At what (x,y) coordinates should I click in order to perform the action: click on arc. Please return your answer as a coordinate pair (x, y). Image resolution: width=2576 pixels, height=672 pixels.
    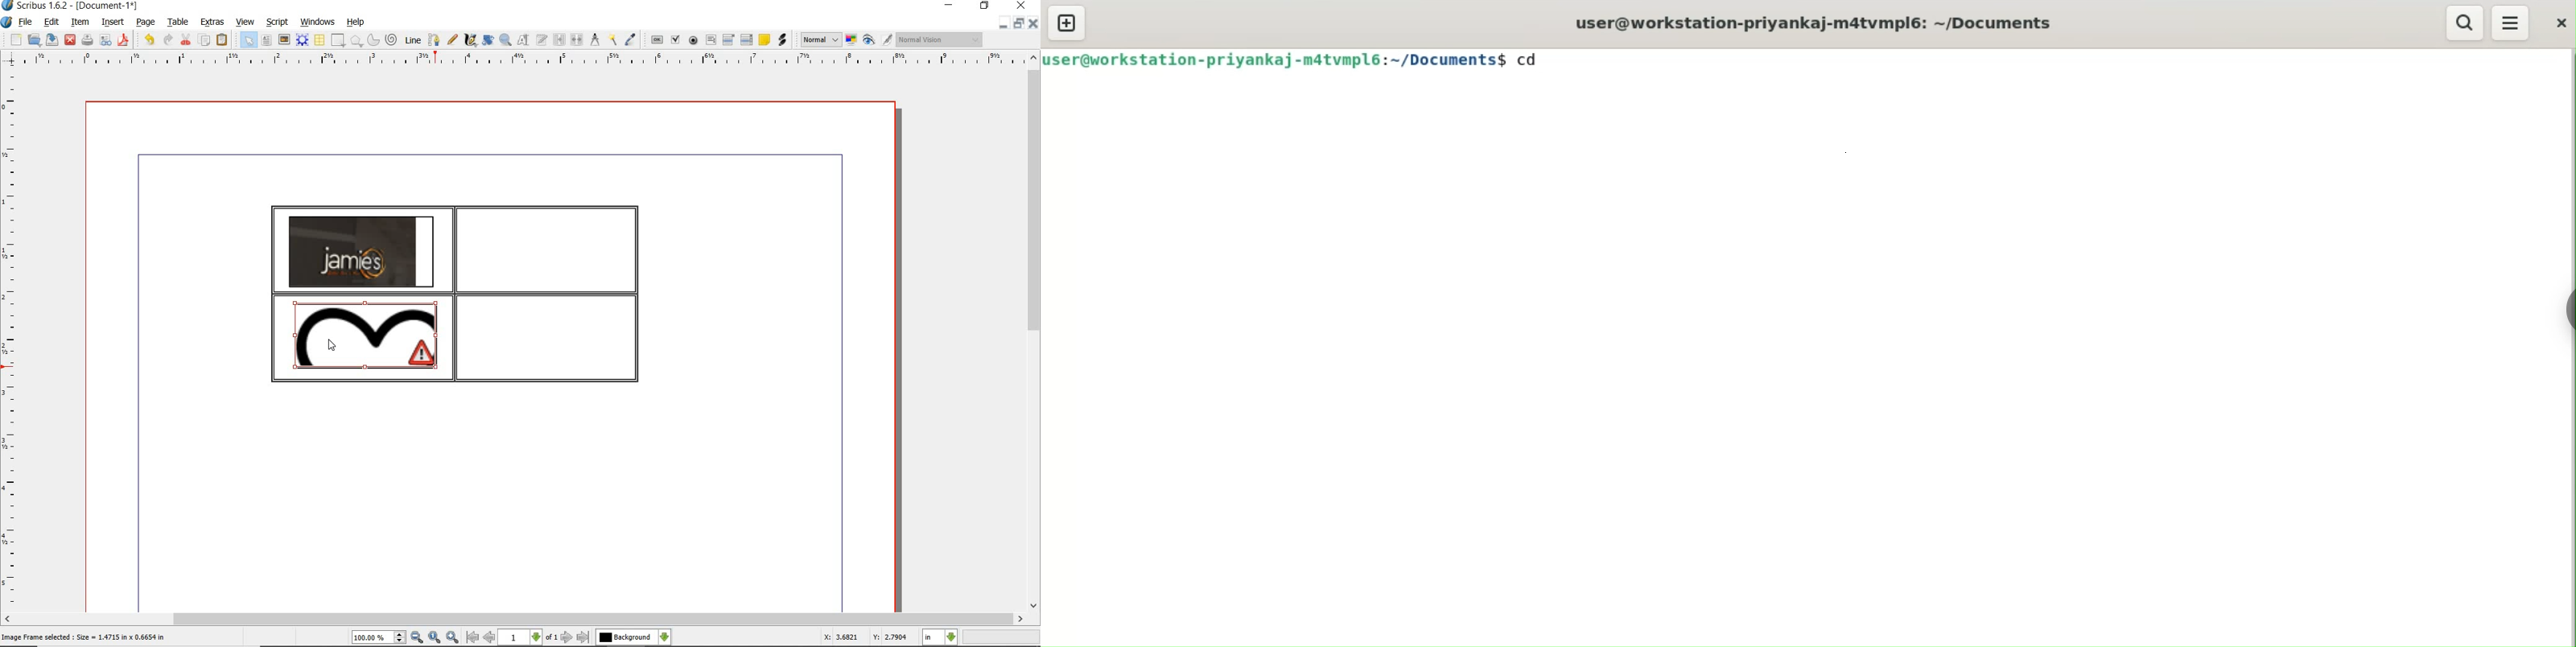
    Looking at the image, I should click on (375, 41).